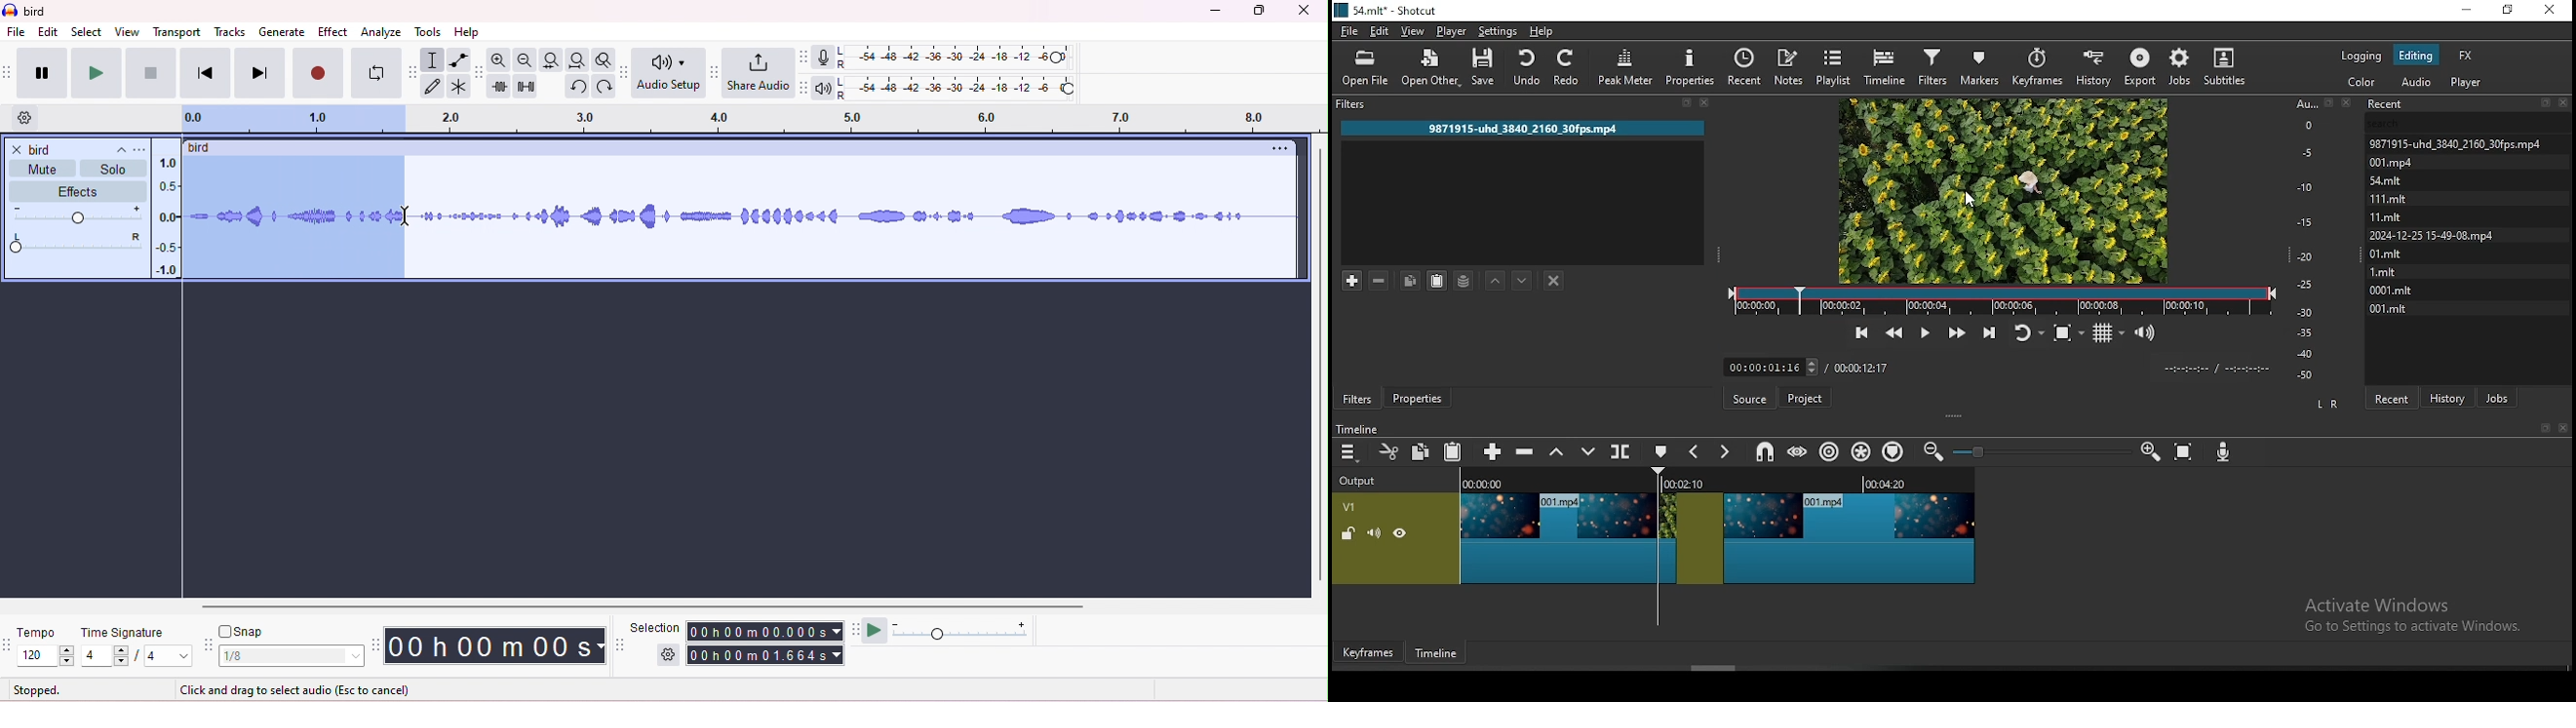 The image size is (2576, 728). I want to click on overwrite, so click(1588, 451).